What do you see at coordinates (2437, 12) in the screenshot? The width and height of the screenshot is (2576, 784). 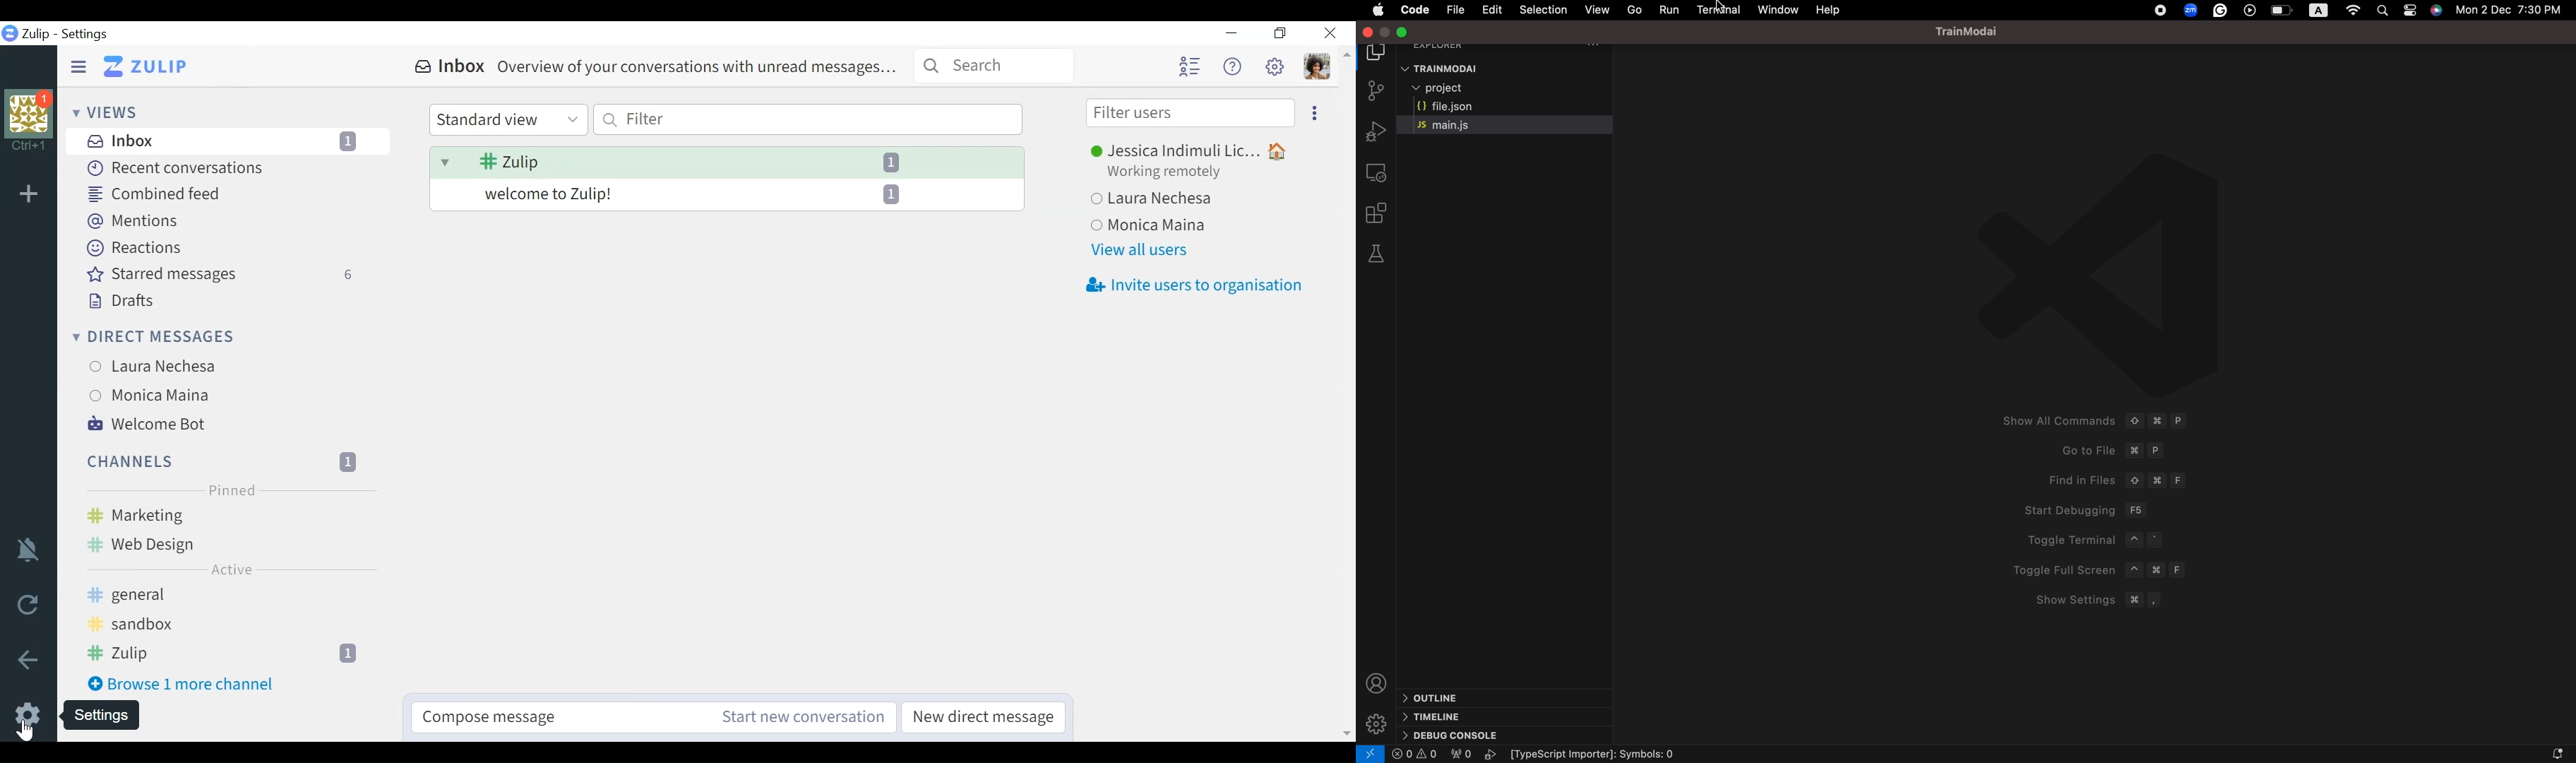 I see `Siri` at bounding box center [2437, 12].